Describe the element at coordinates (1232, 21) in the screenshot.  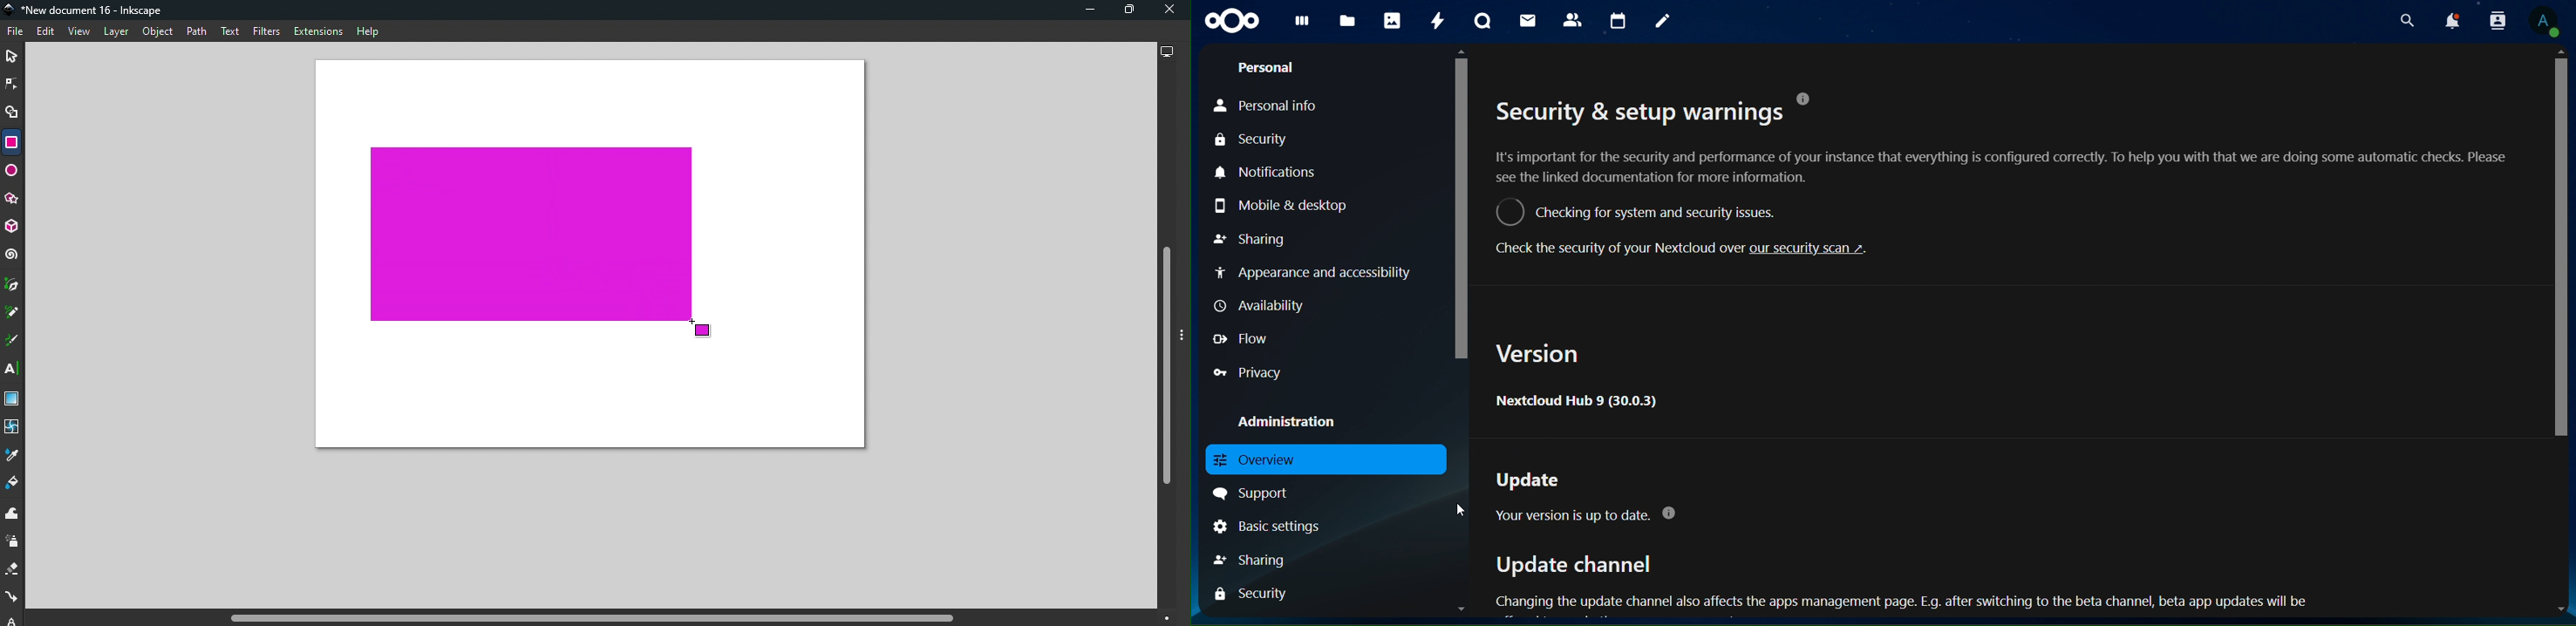
I see `icon` at that location.